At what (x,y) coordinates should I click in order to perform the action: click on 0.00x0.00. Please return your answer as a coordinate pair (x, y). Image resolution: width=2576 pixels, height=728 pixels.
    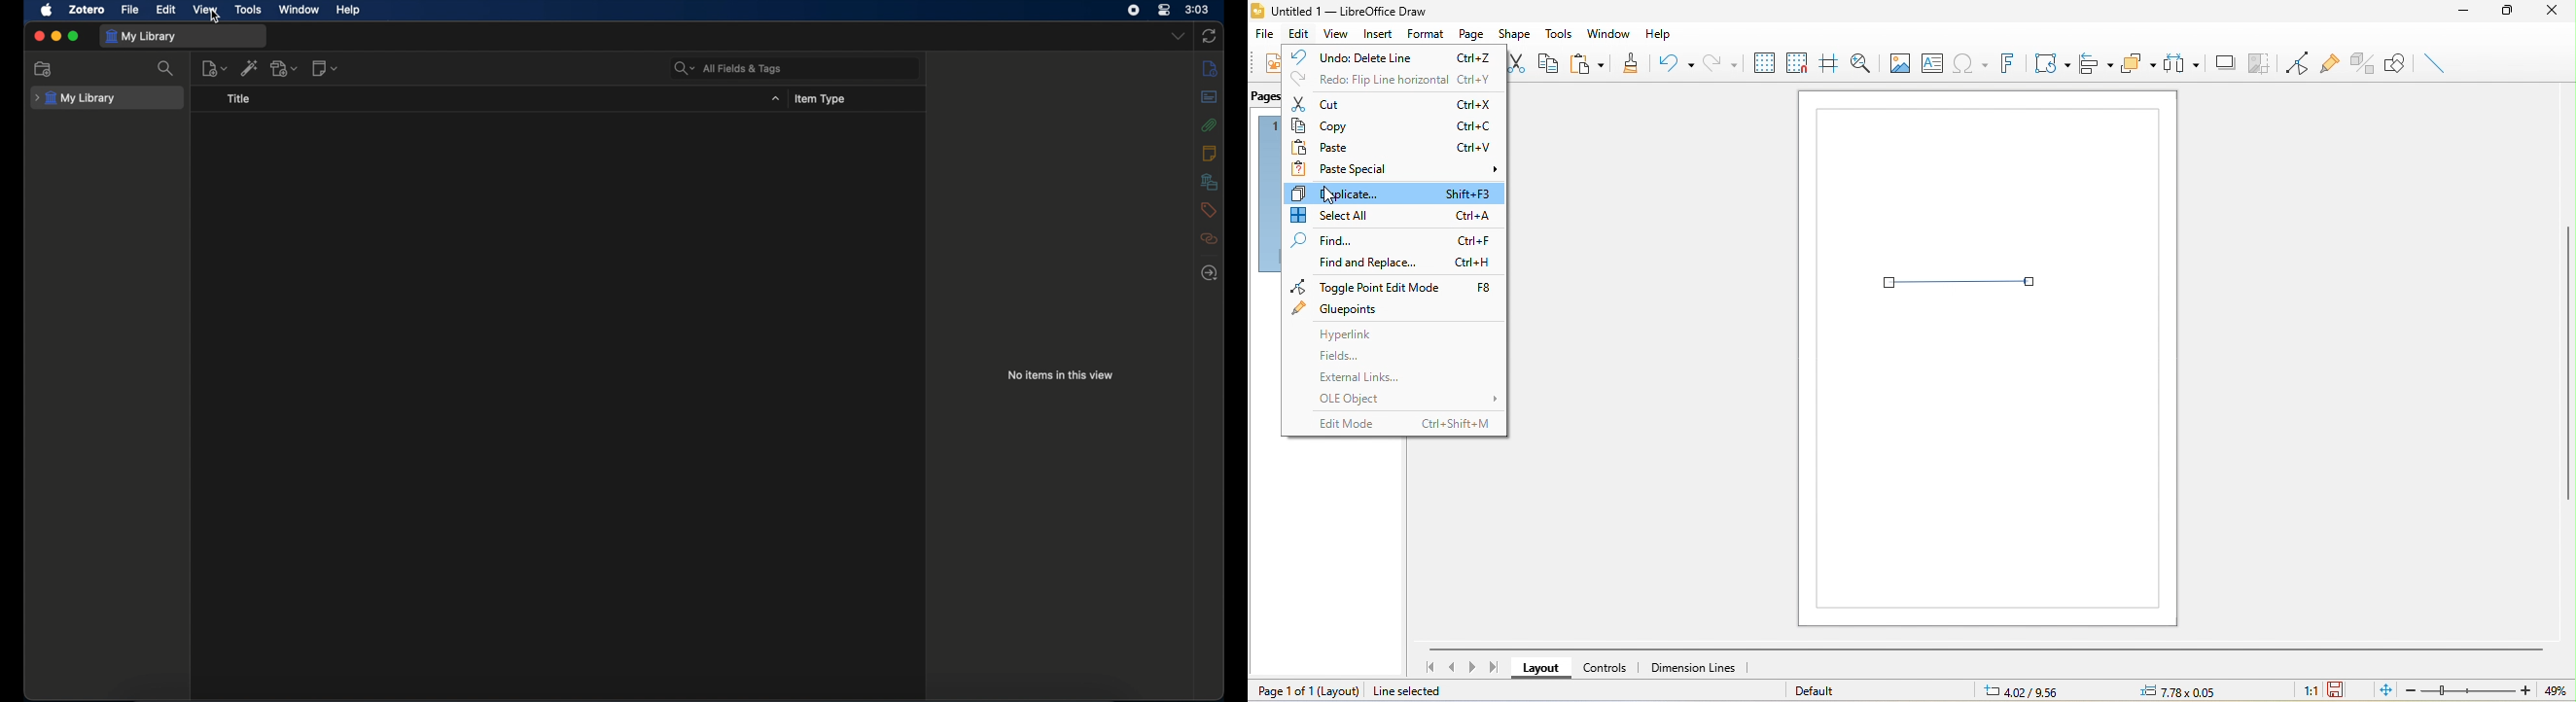
    Looking at the image, I should click on (2175, 691).